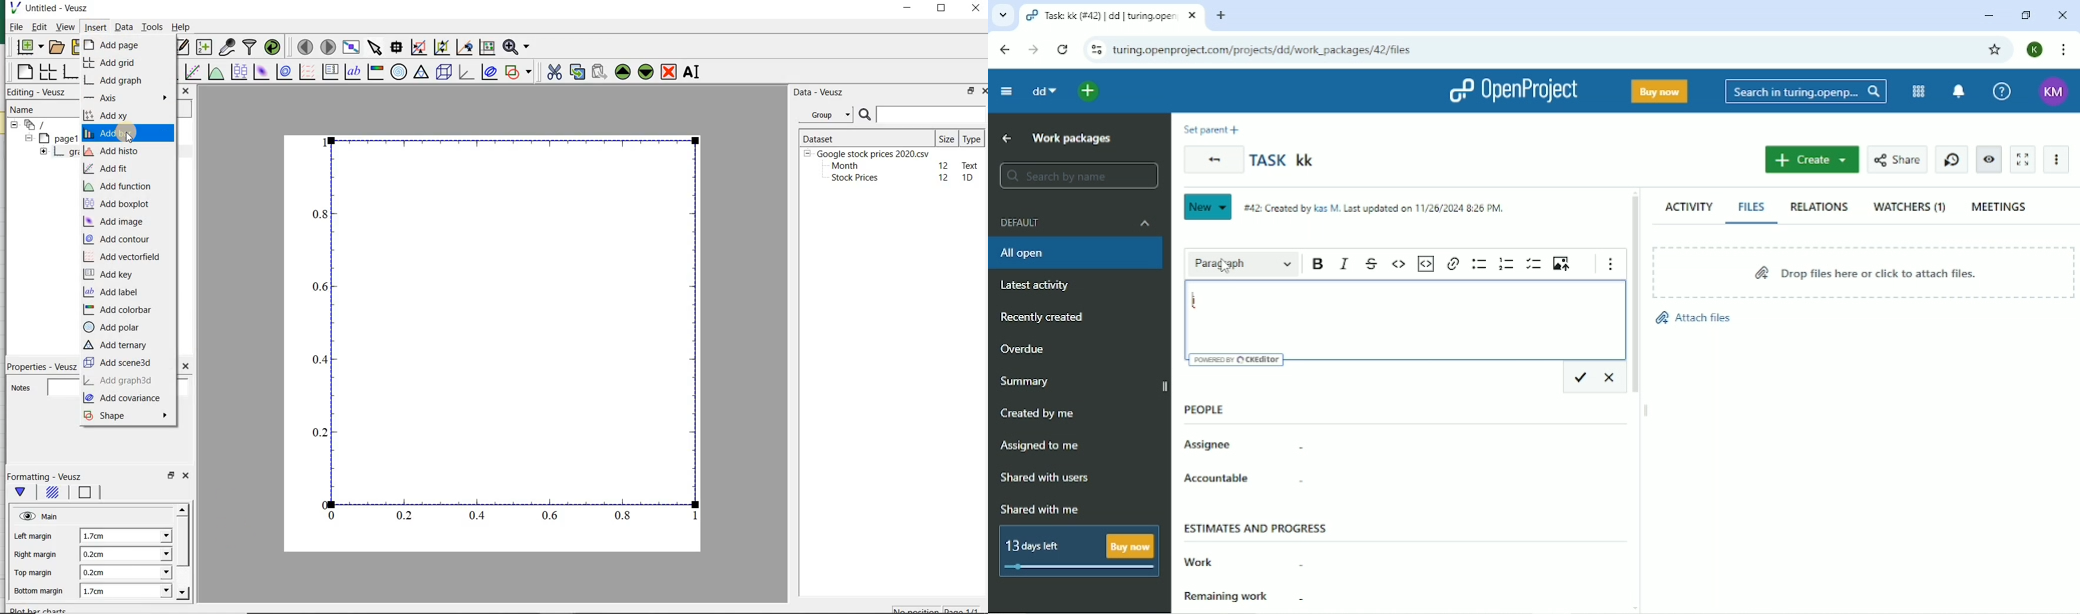 This screenshot has width=2100, height=616. Describe the element at coordinates (1034, 49) in the screenshot. I see `Forward` at that location.